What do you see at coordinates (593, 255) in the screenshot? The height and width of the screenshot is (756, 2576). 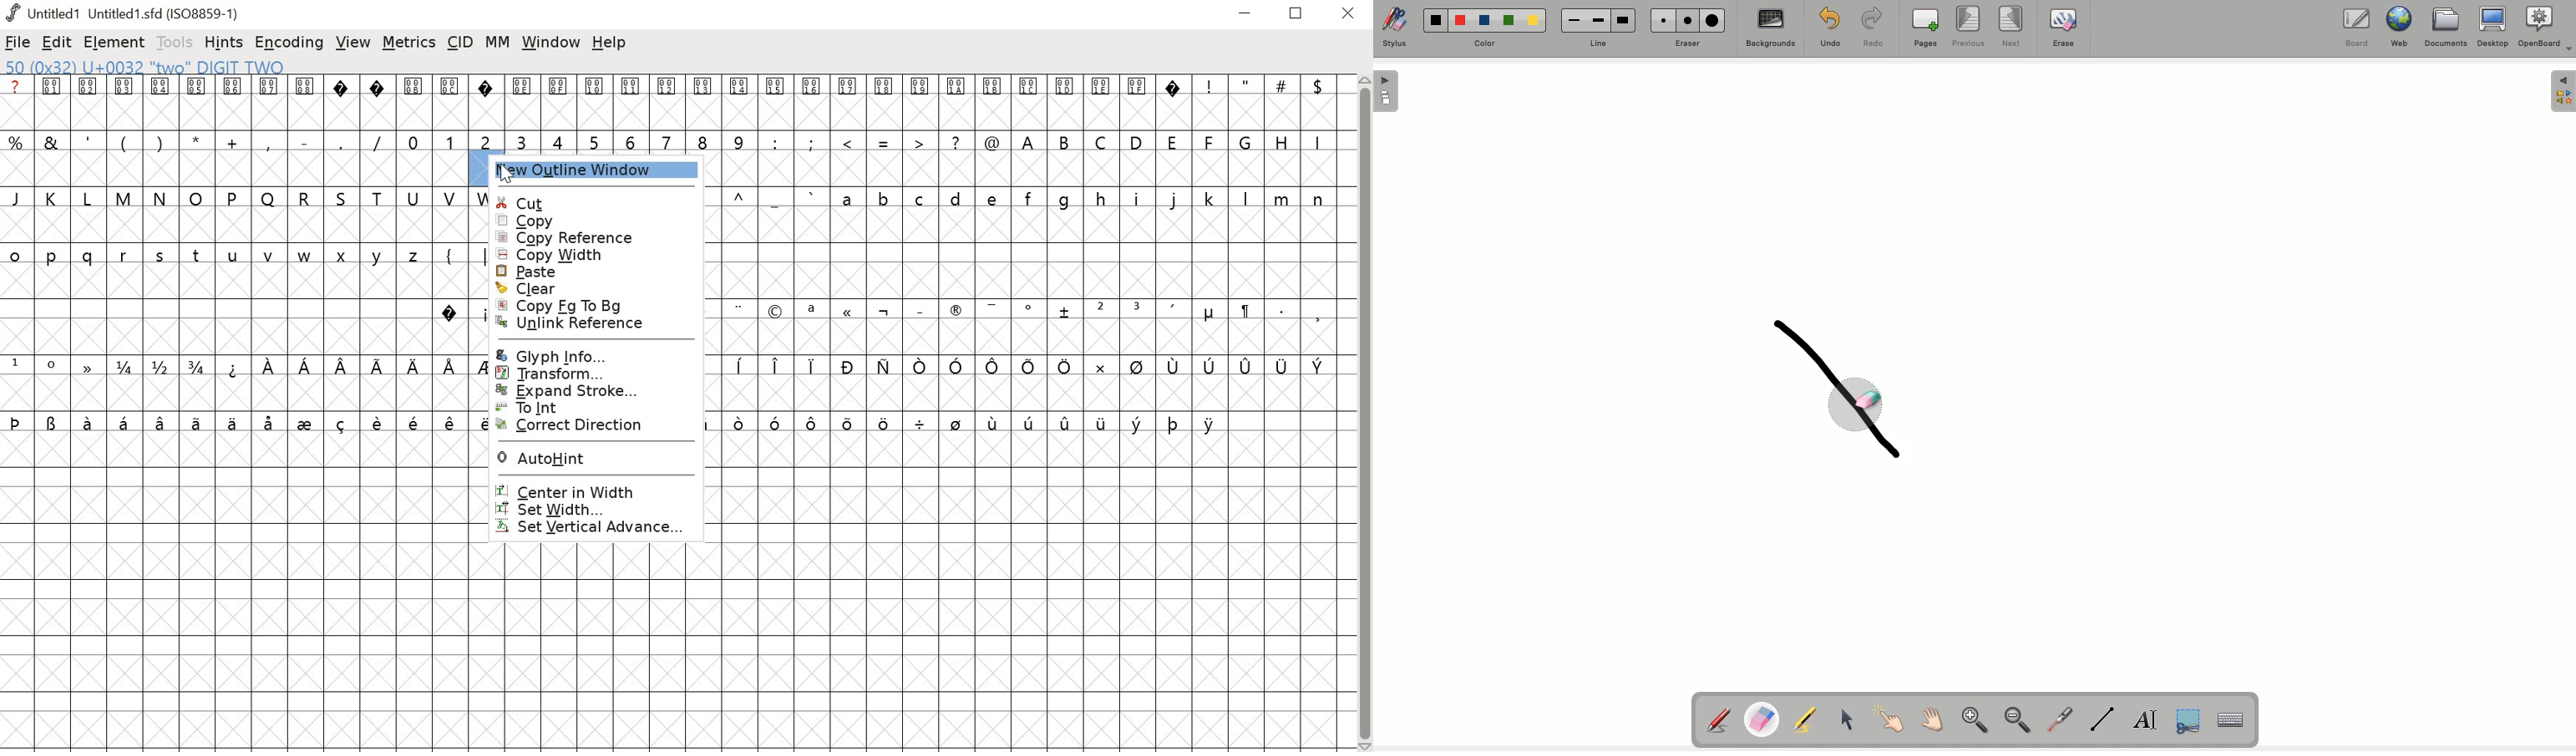 I see `copy width` at bounding box center [593, 255].